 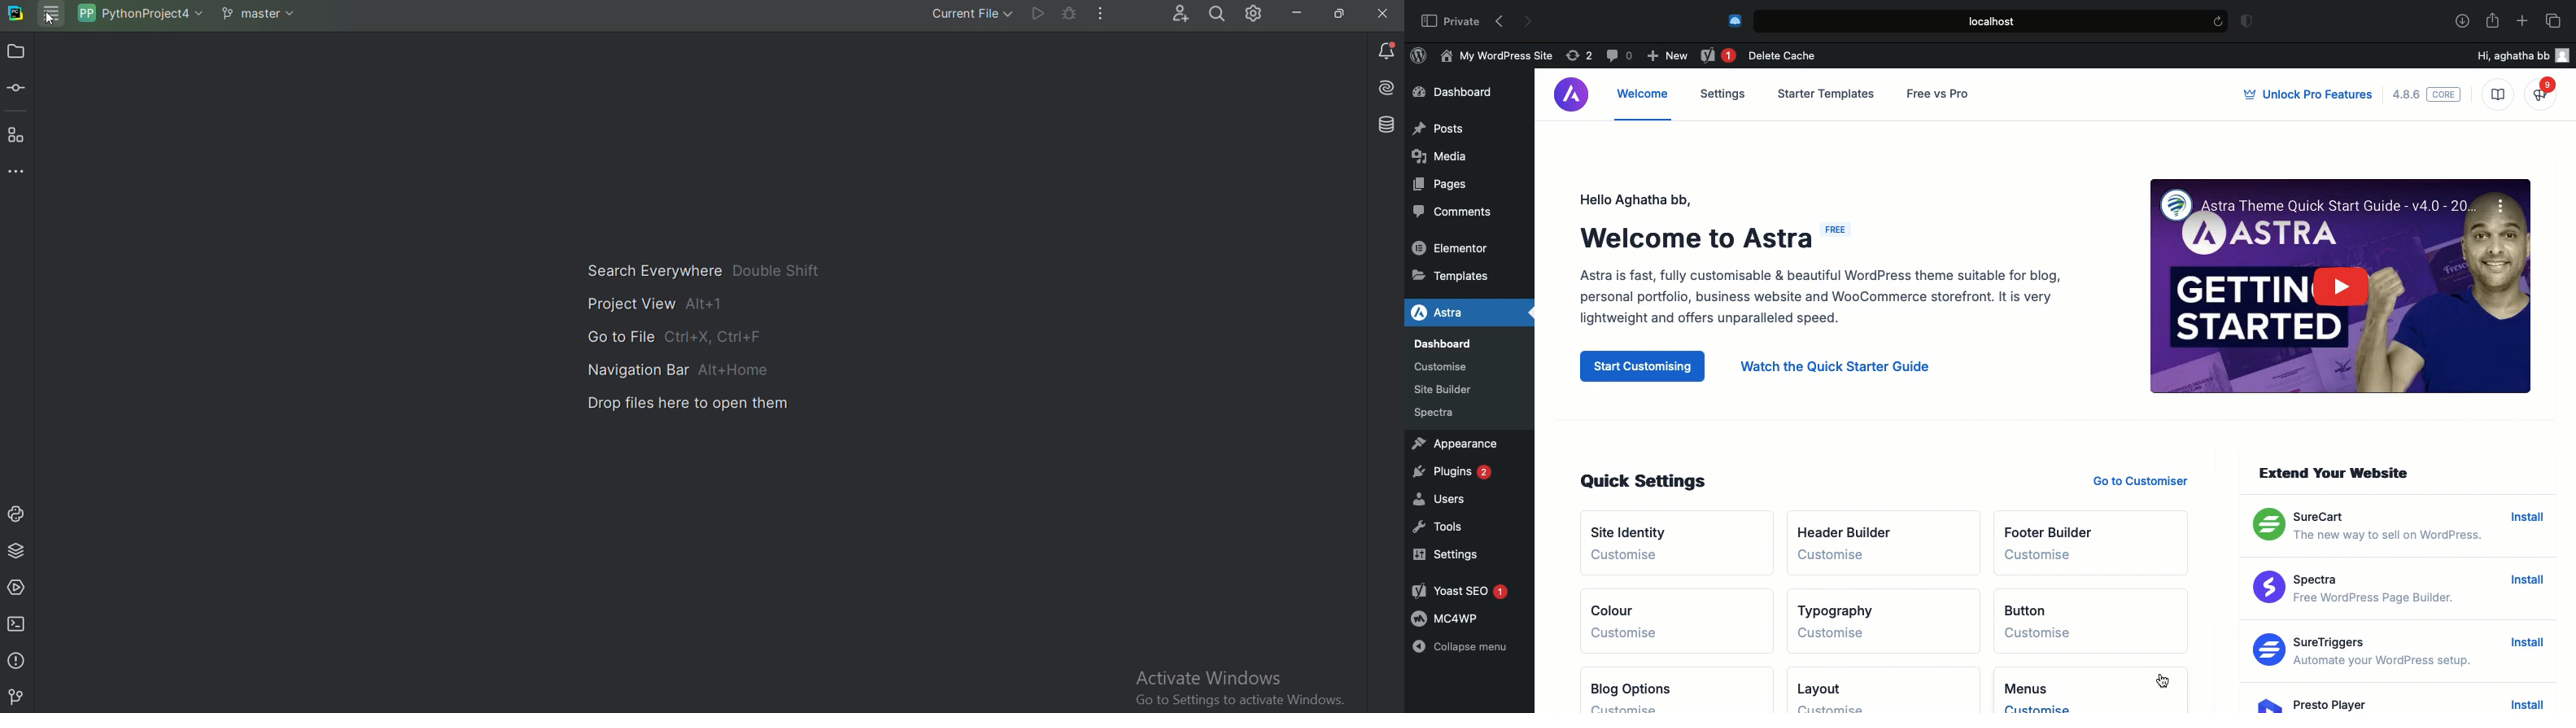 I want to click on Start customizing, so click(x=1643, y=368).